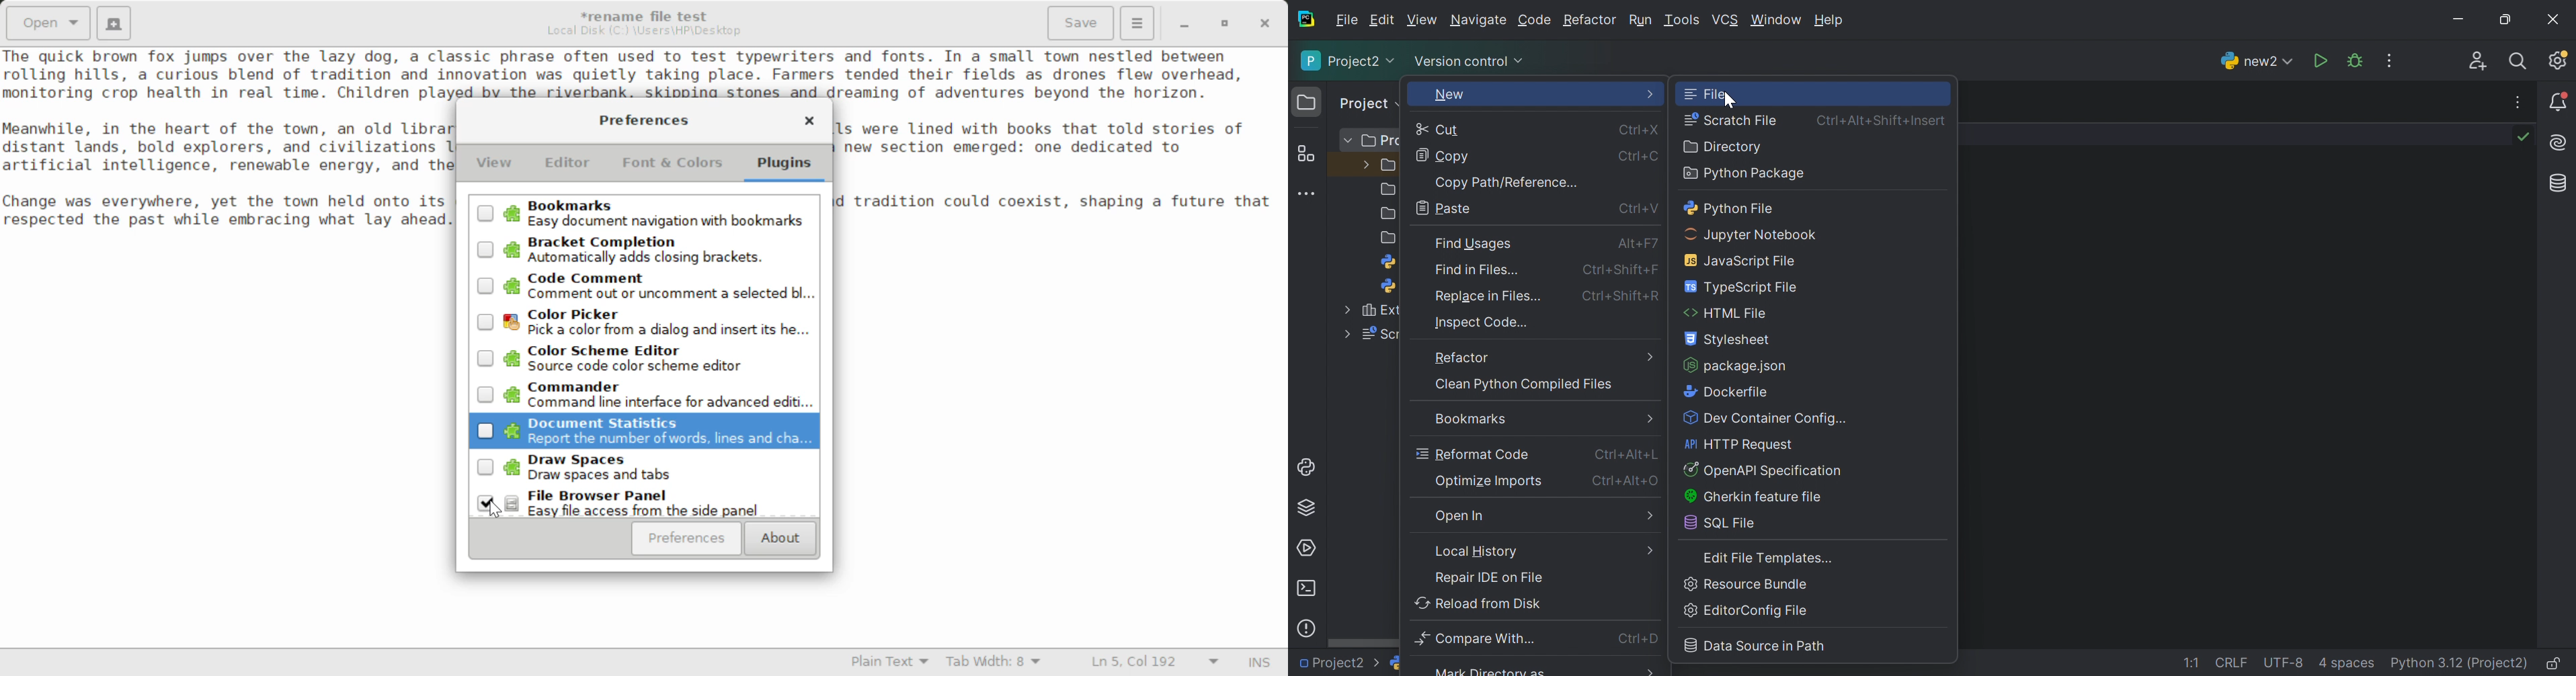 Image resolution: width=2576 pixels, height=700 pixels. I want to click on Terminal, so click(1307, 588).